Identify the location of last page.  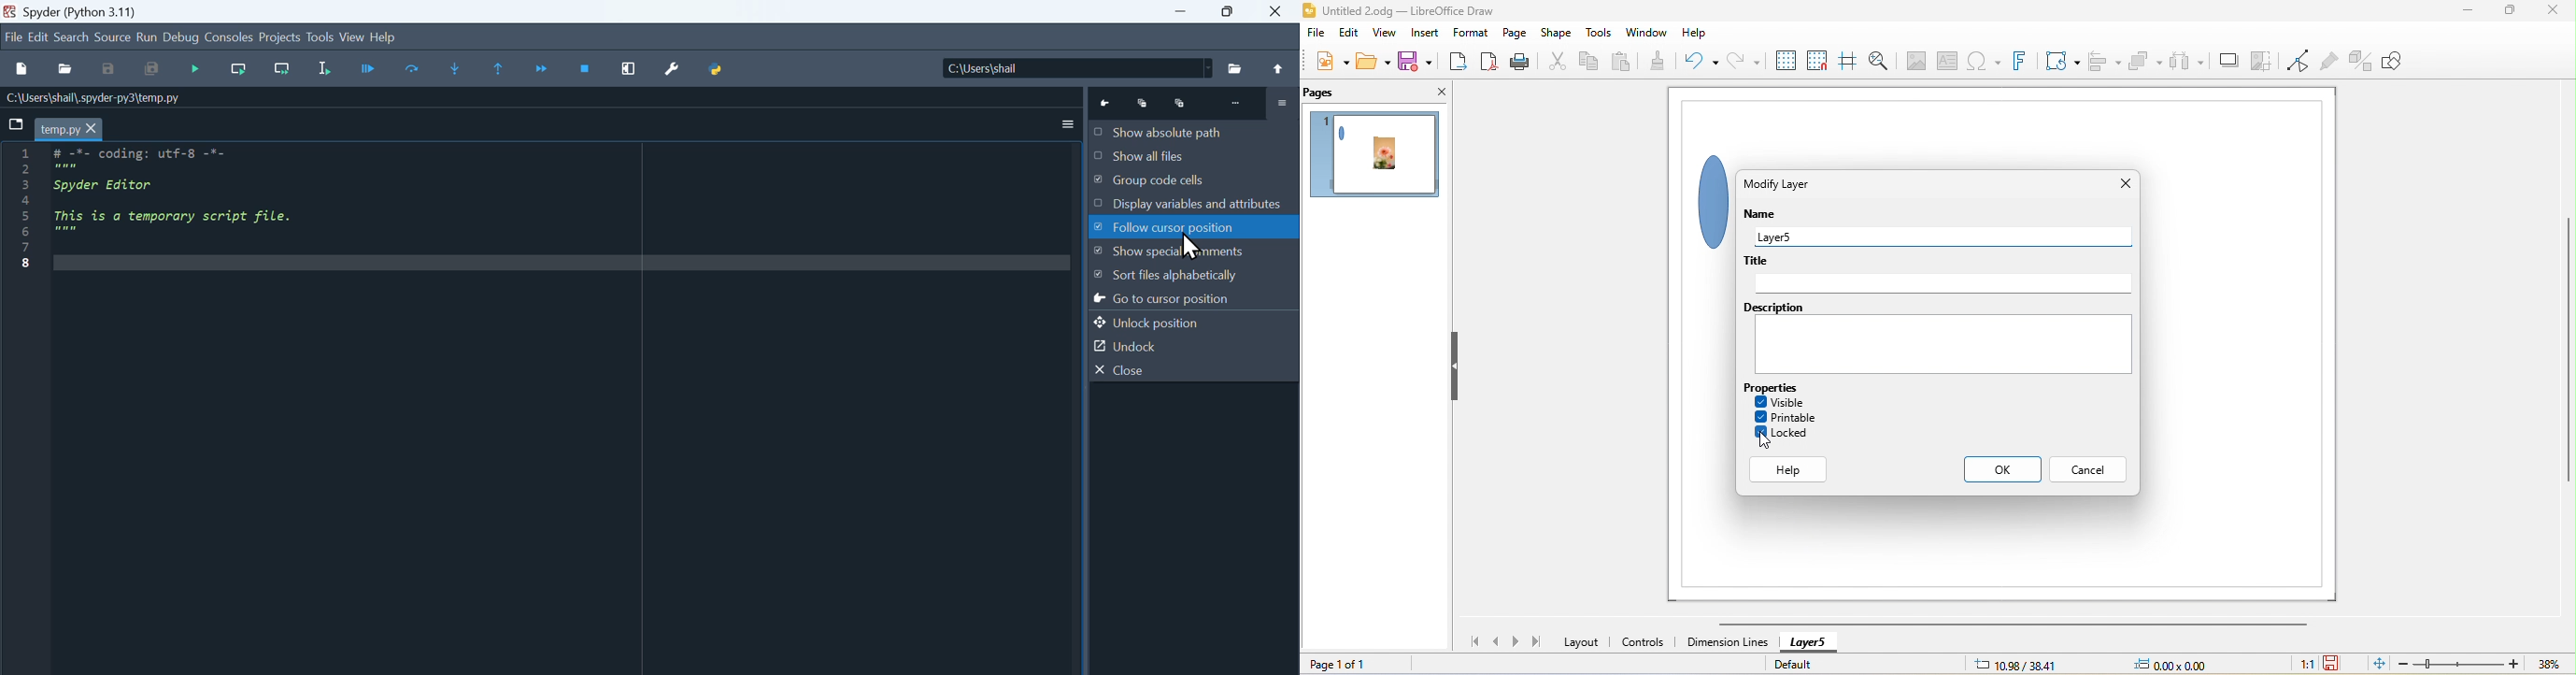
(1537, 640).